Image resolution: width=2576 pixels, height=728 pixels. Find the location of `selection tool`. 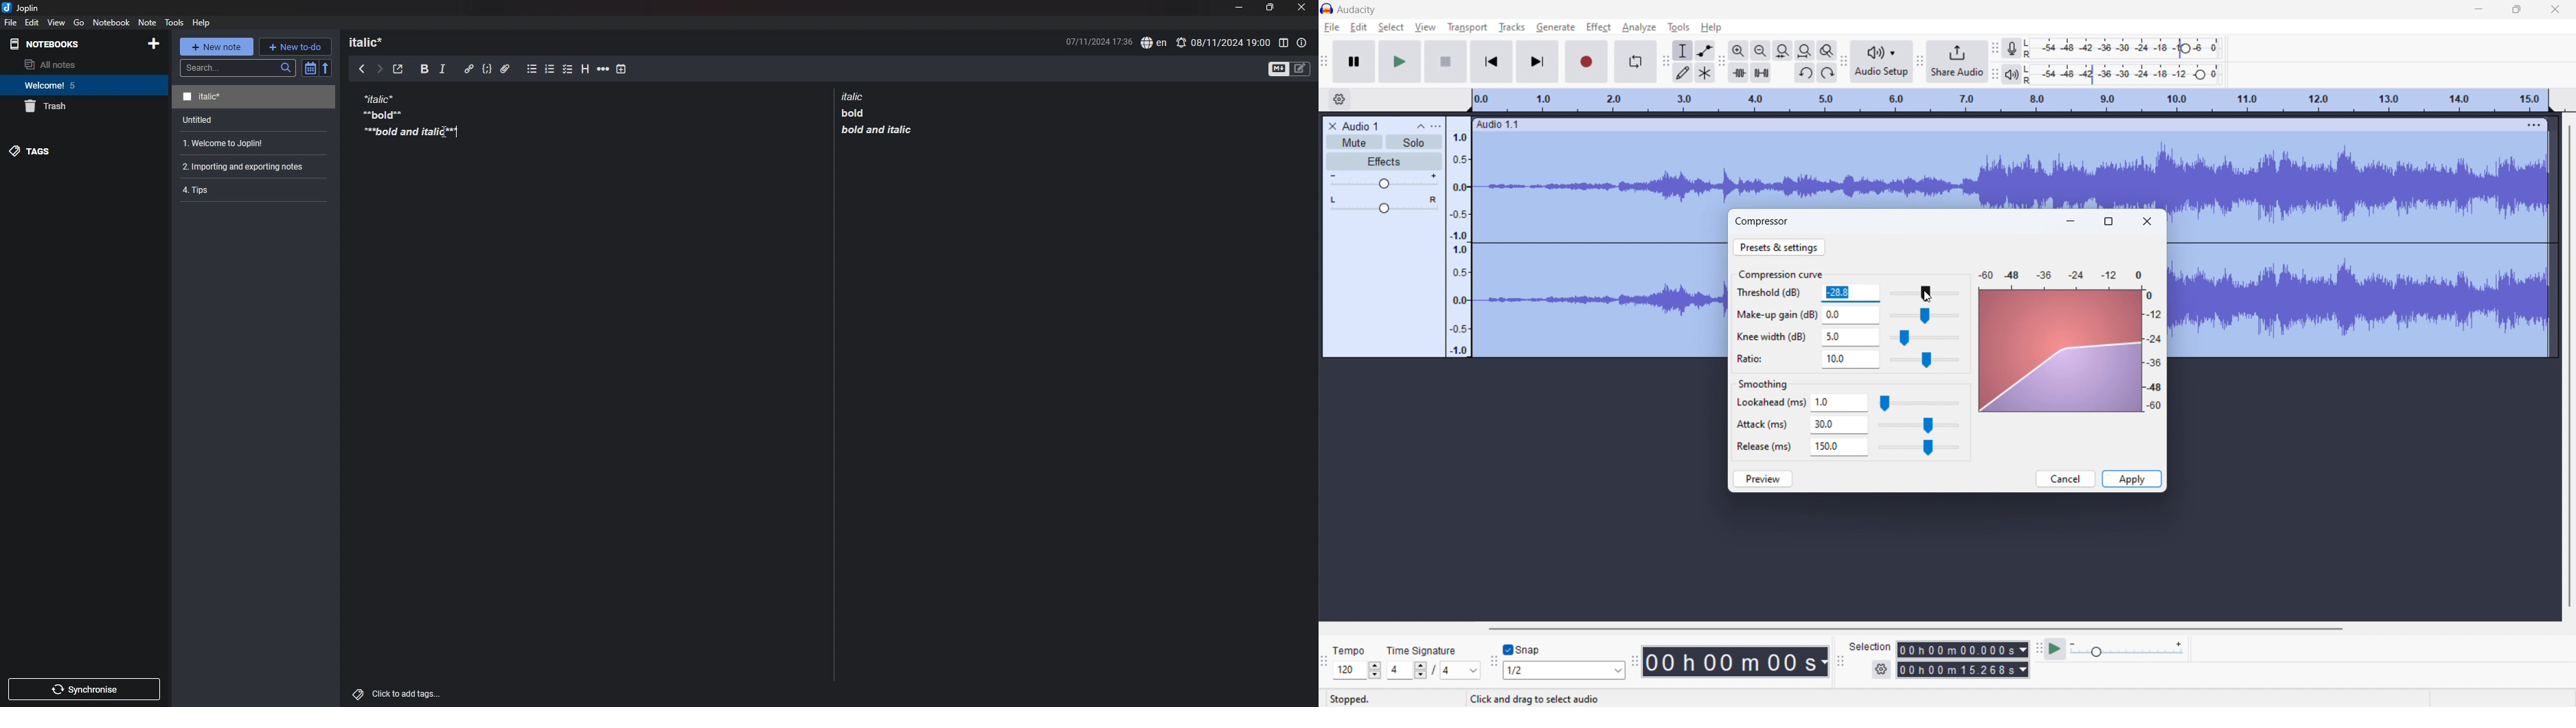

selection tool is located at coordinates (1683, 51).